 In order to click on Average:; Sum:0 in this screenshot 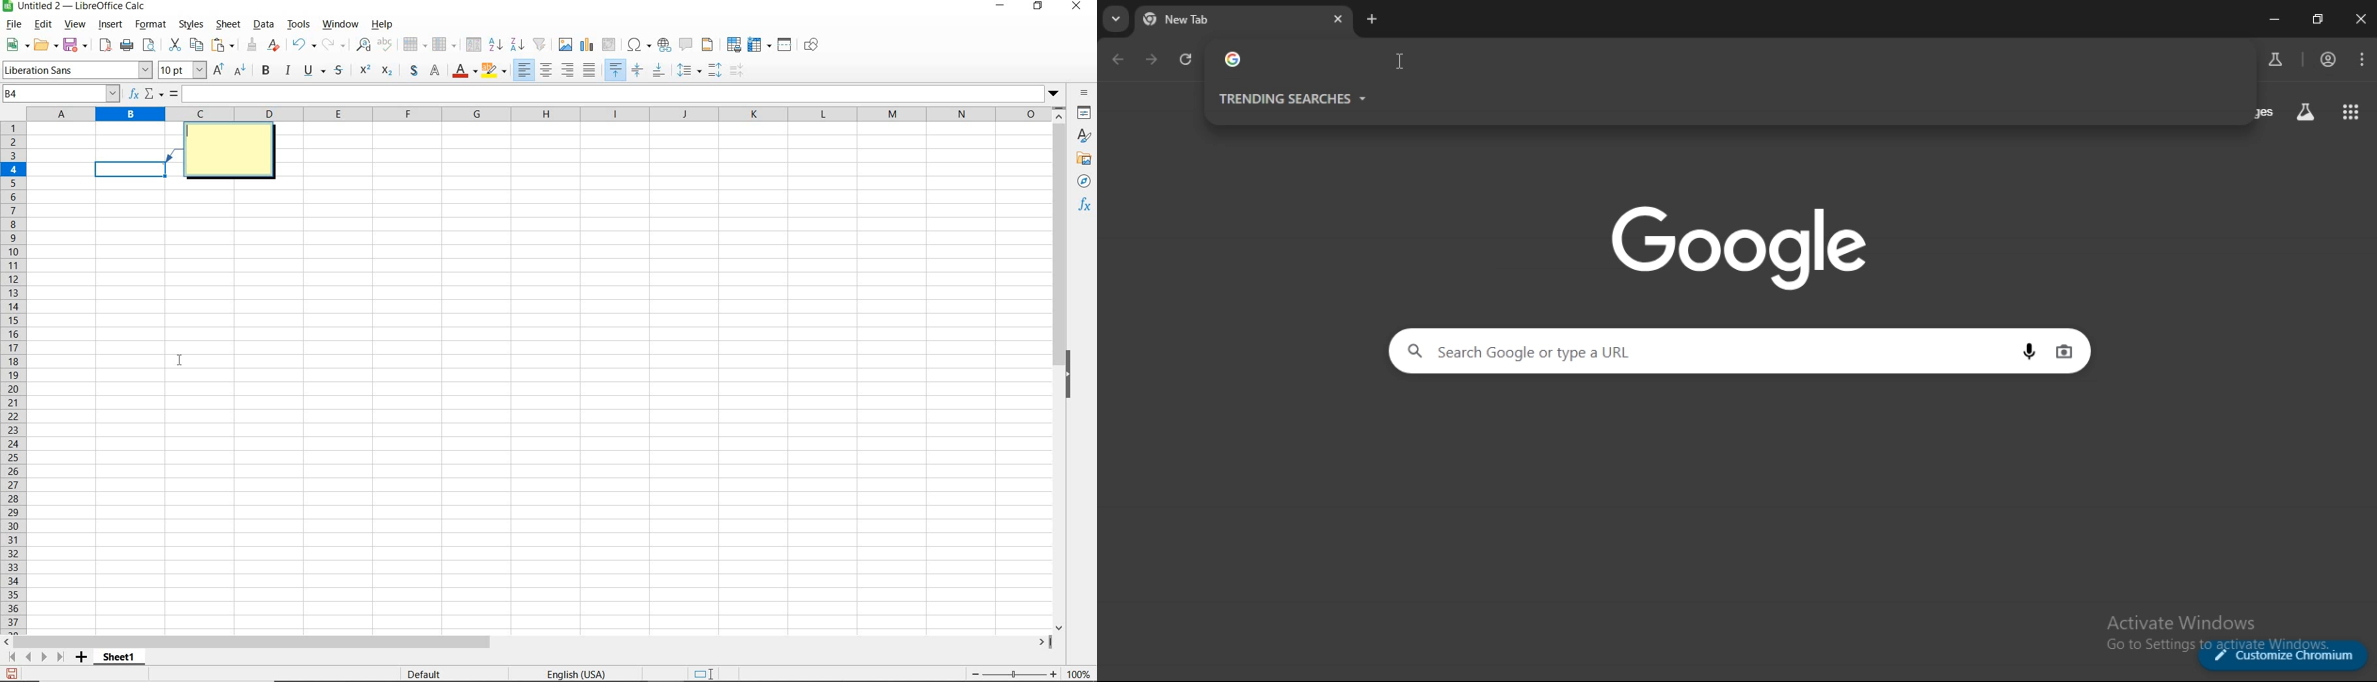, I will do `click(849, 674)`.